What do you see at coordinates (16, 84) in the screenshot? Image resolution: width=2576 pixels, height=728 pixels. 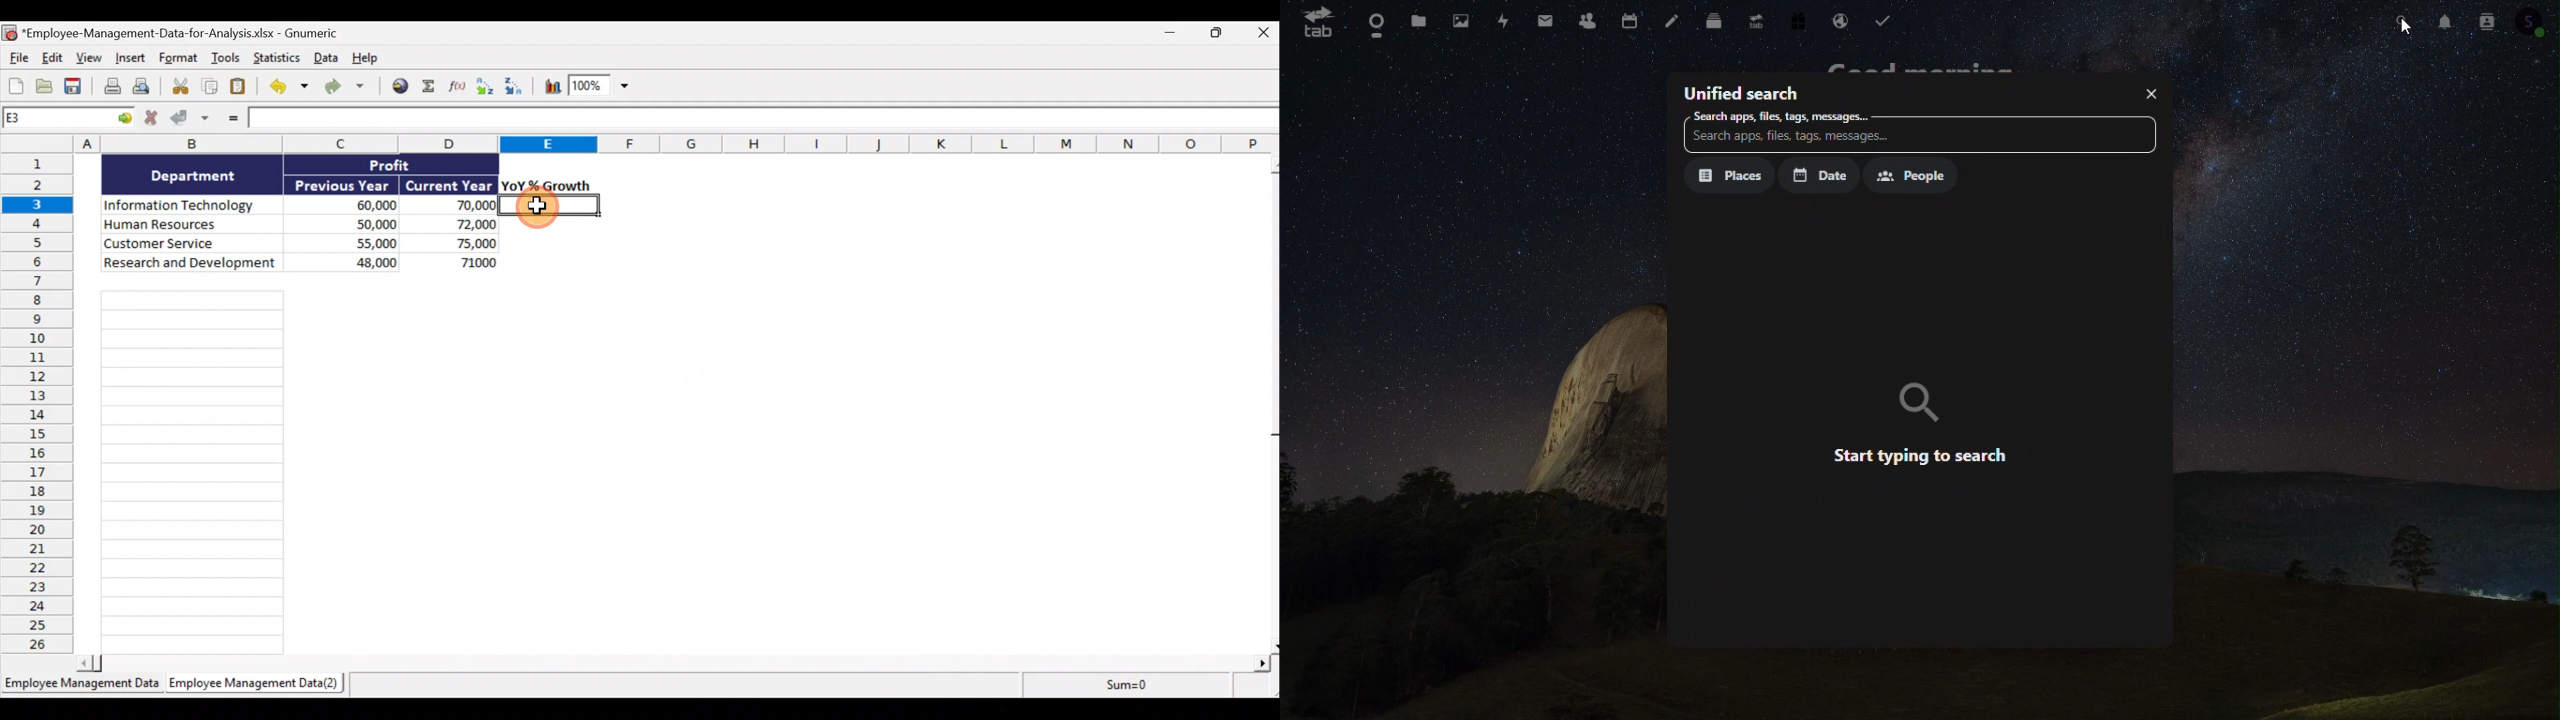 I see `Create a new workbook` at bounding box center [16, 84].